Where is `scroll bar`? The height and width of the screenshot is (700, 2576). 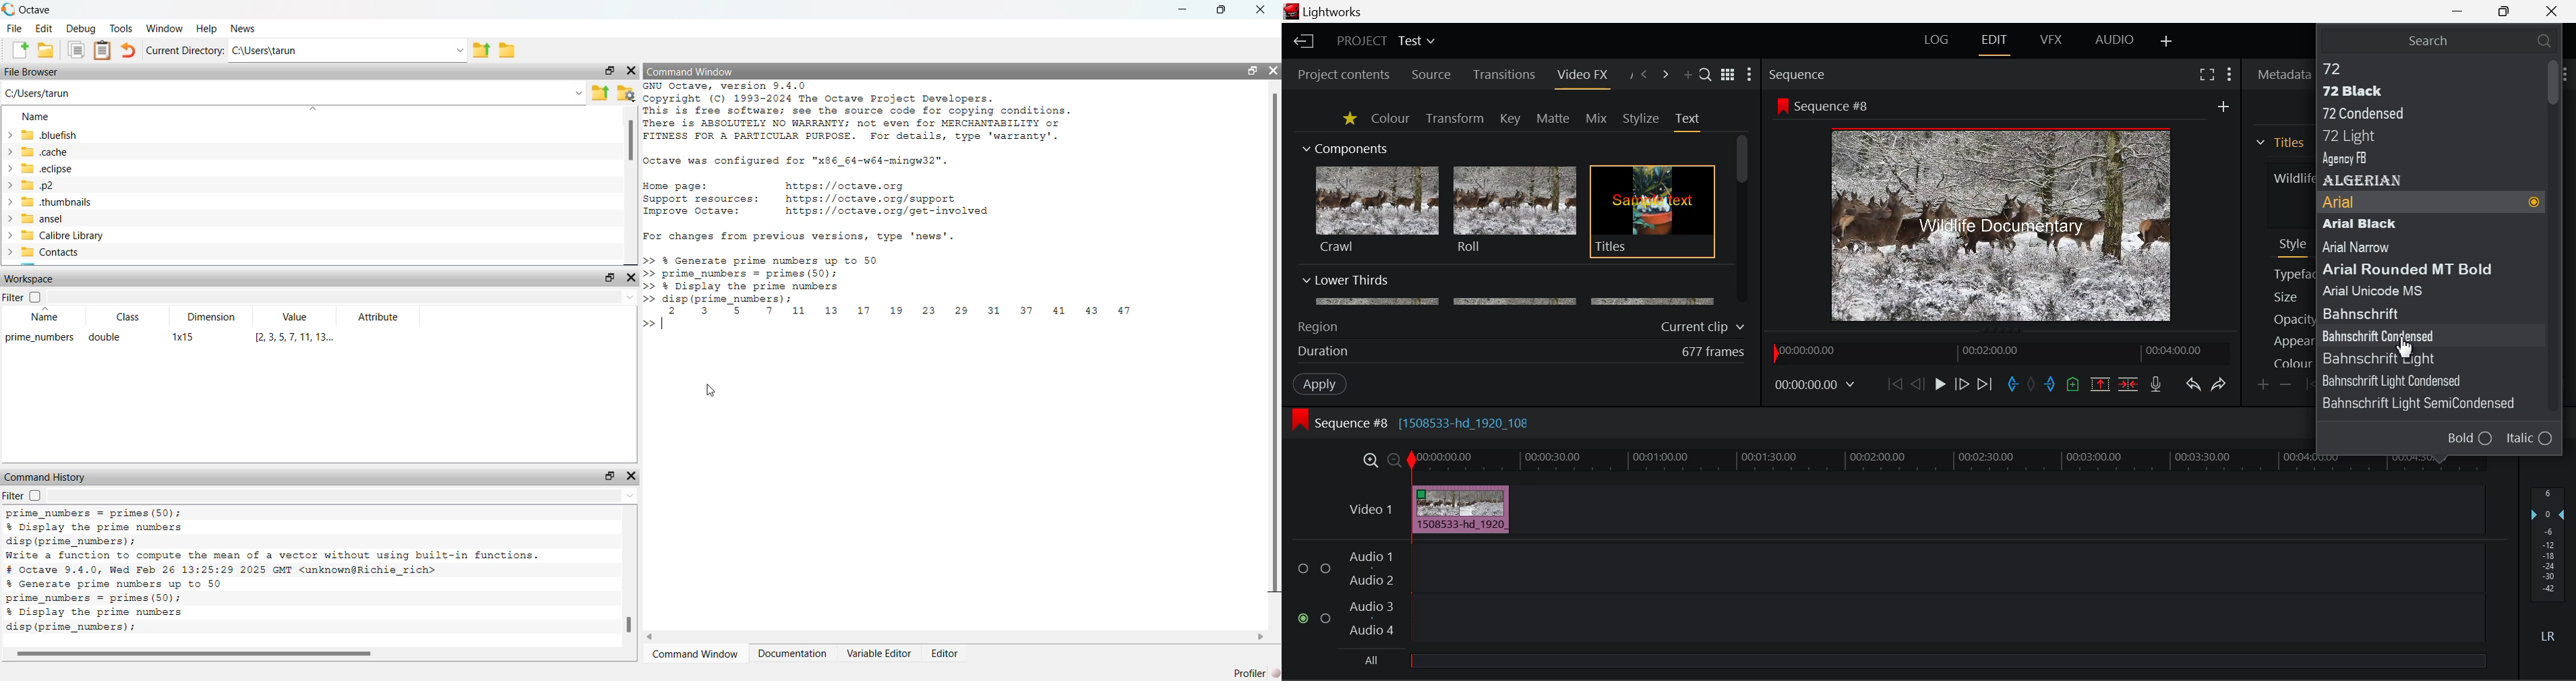 scroll bar is located at coordinates (198, 655).